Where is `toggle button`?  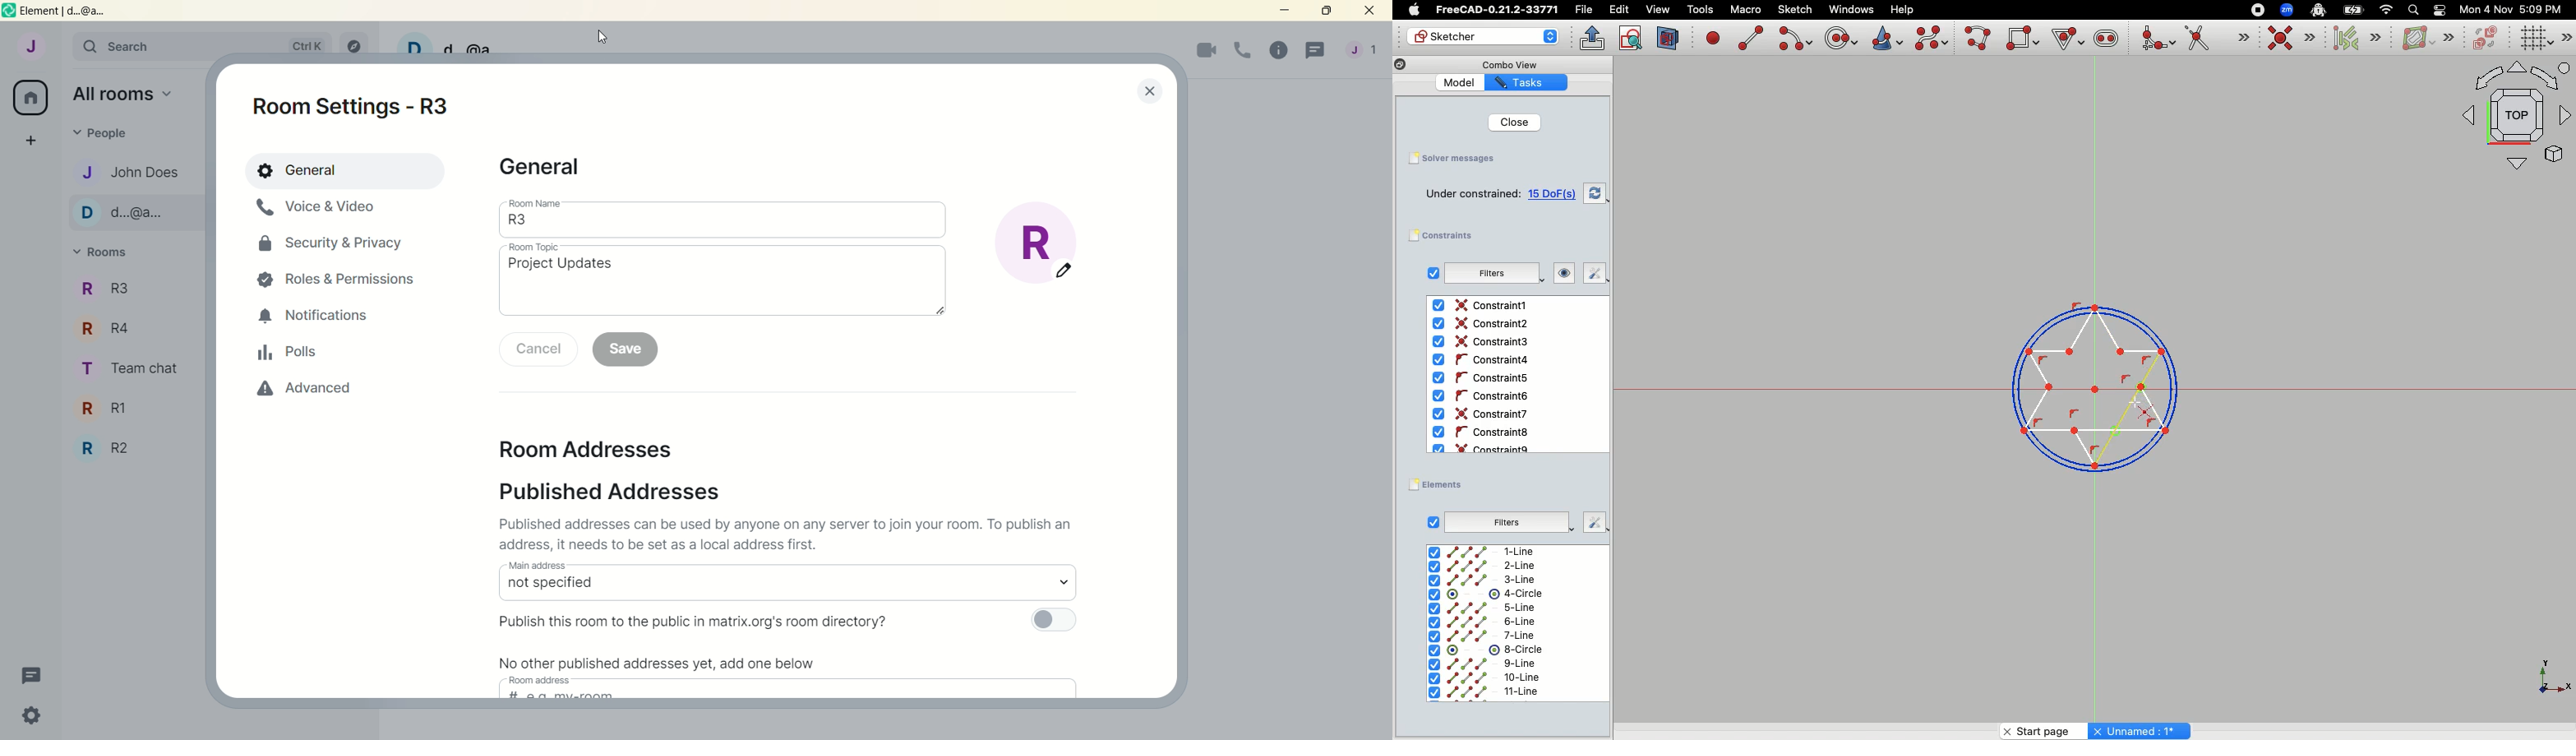 toggle button is located at coordinates (1058, 622).